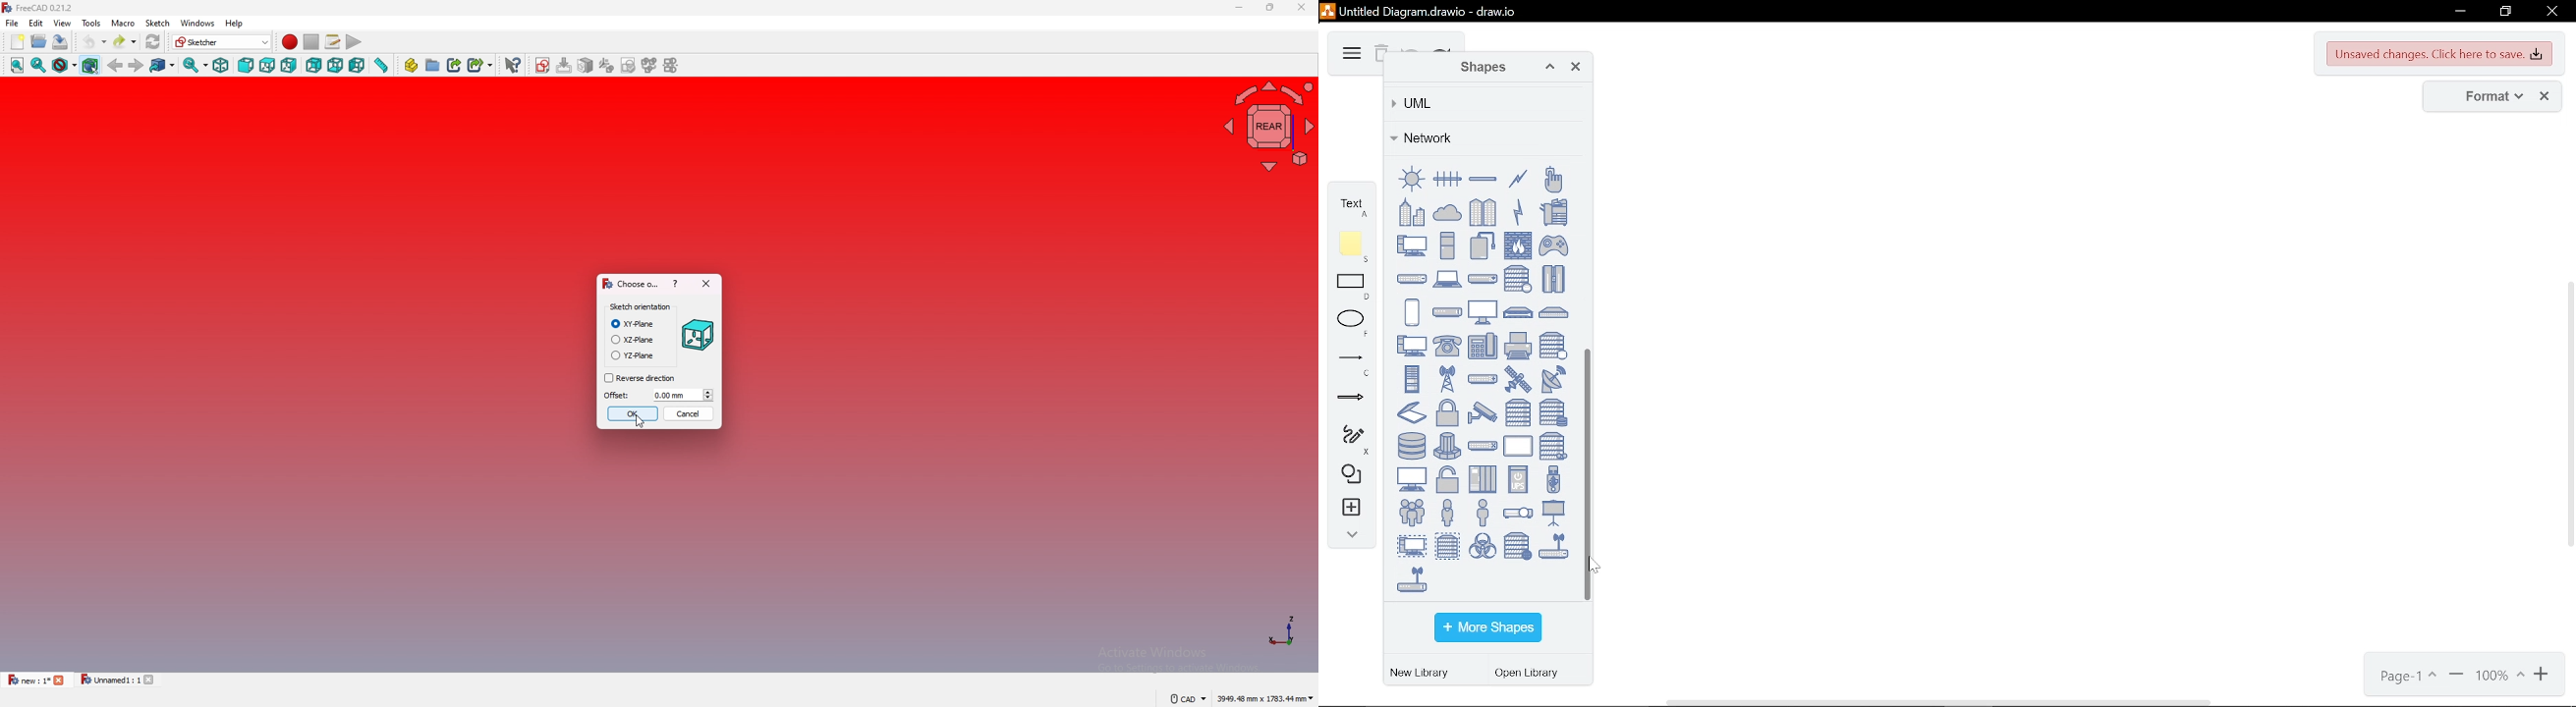 The width and height of the screenshot is (2576, 728). Describe the element at coordinates (290, 43) in the screenshot. I see `record macro` at that location.